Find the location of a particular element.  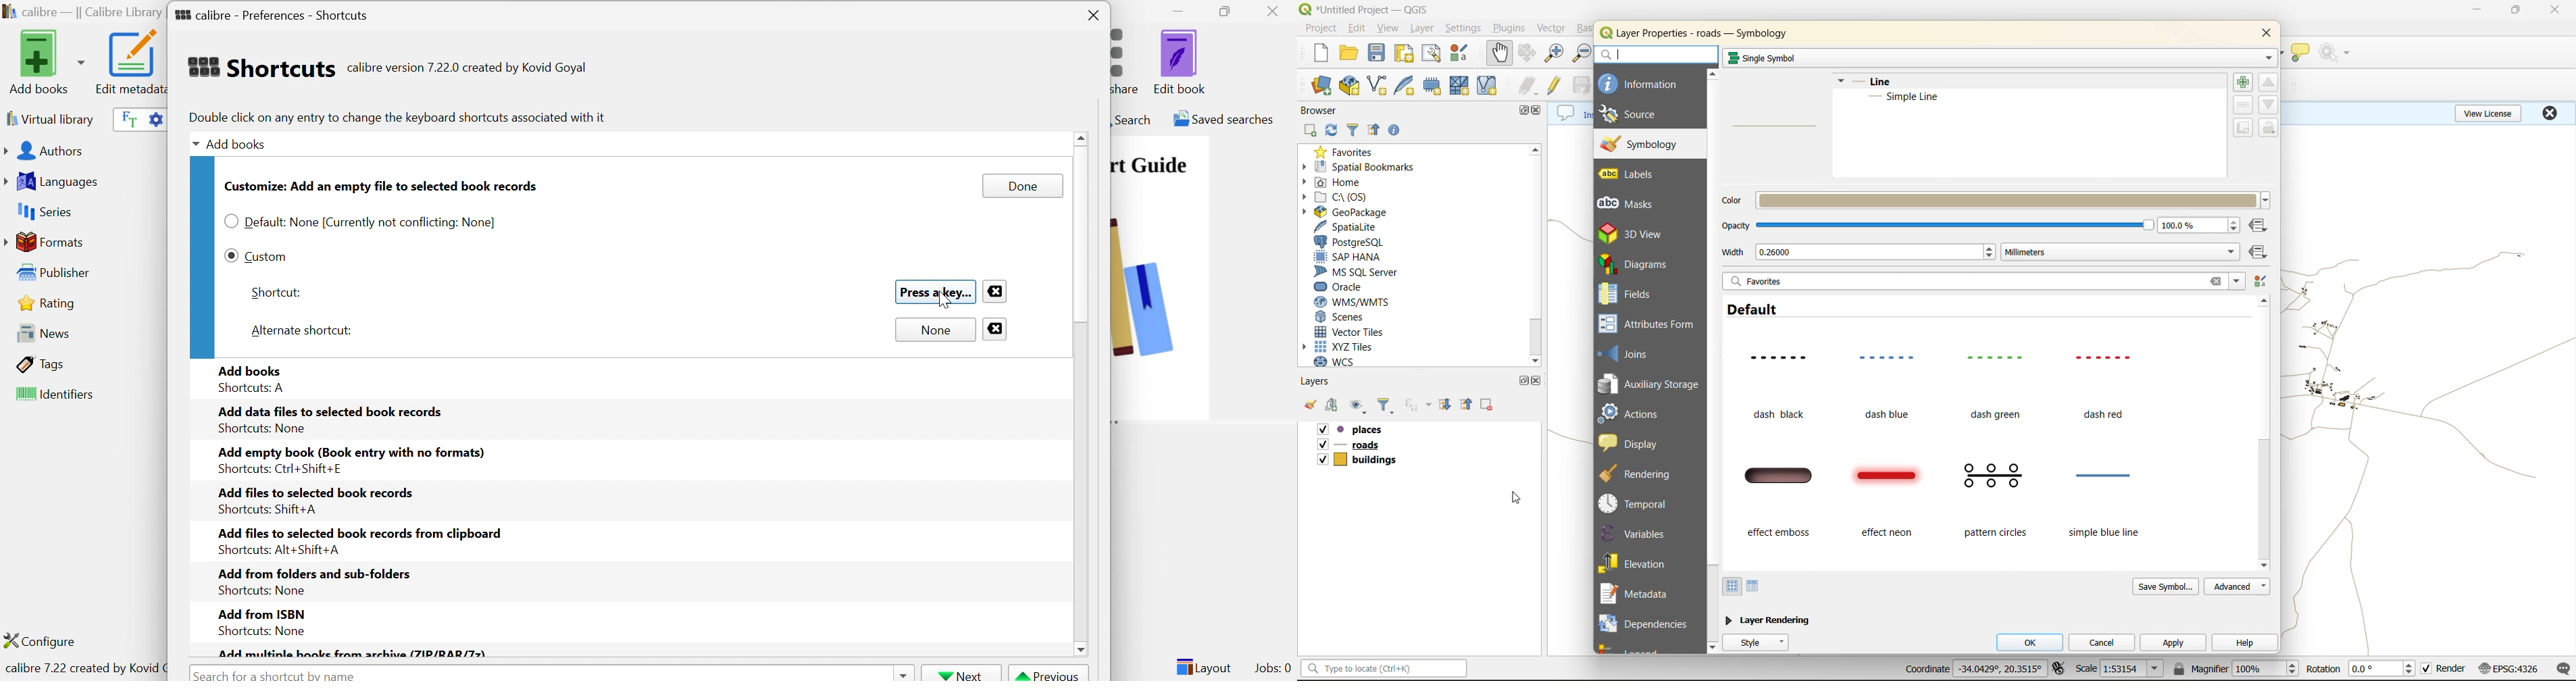

Custom is located at coordinates (266, 255).